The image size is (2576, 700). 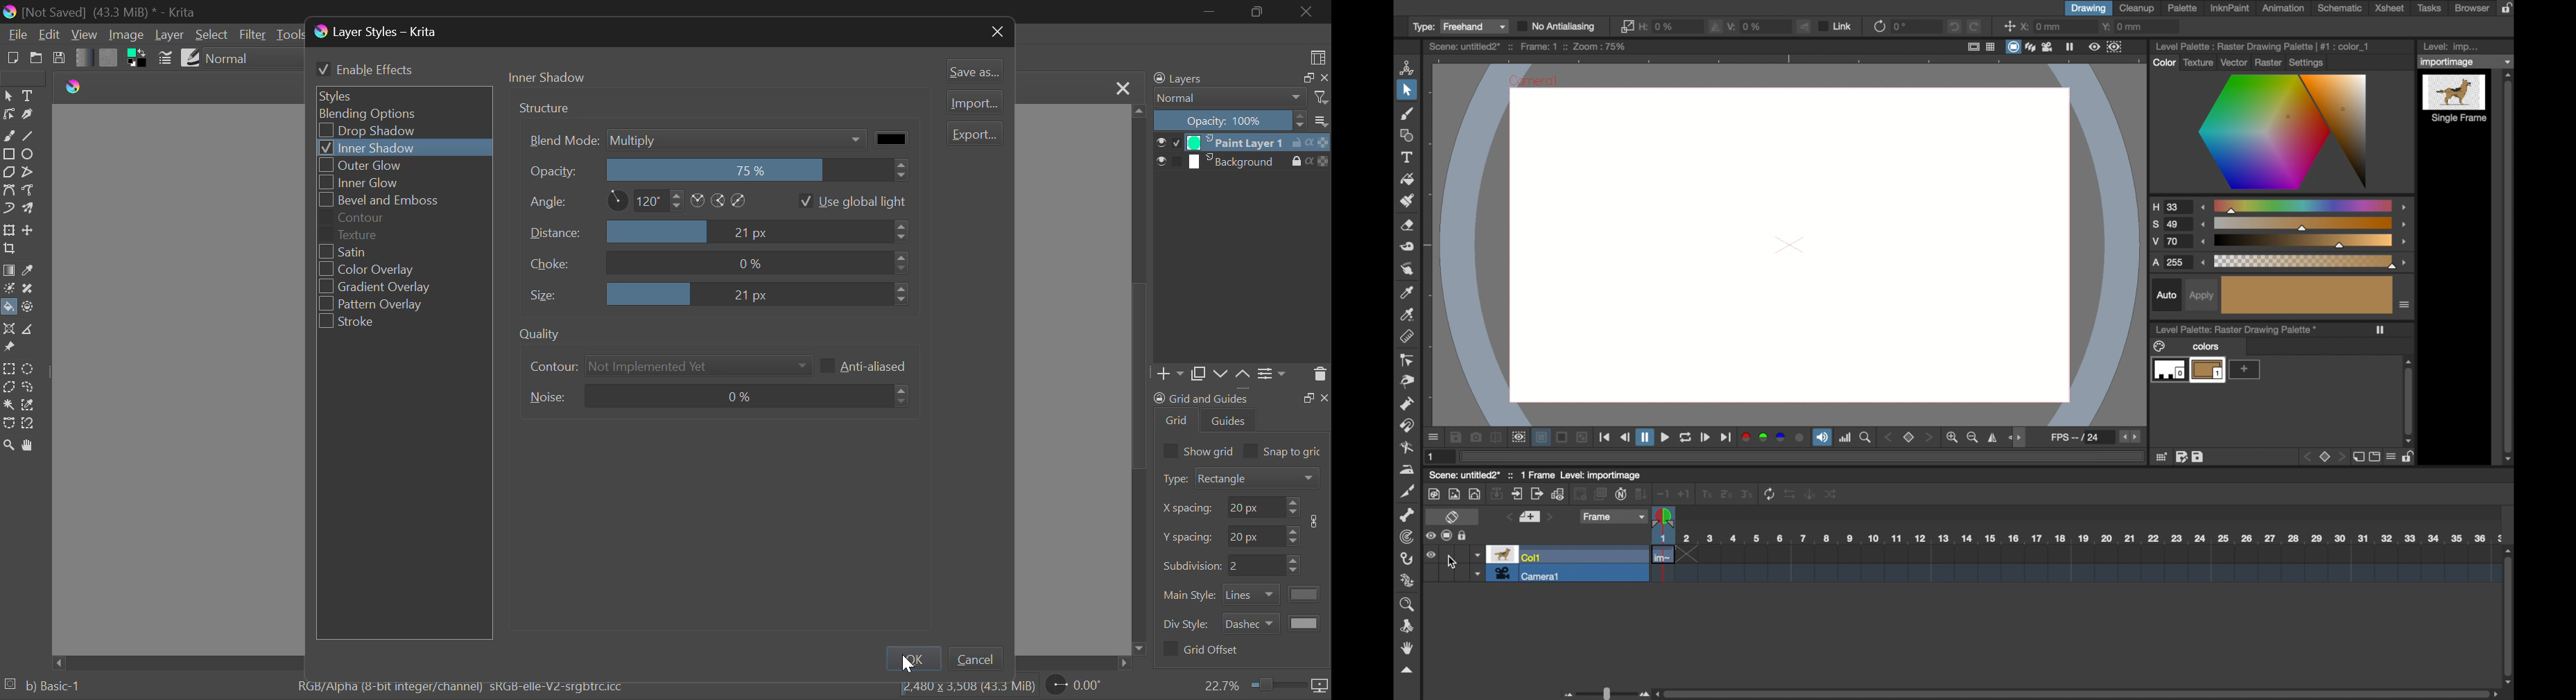 I want to click on Texture, so click(x=398, y=234).